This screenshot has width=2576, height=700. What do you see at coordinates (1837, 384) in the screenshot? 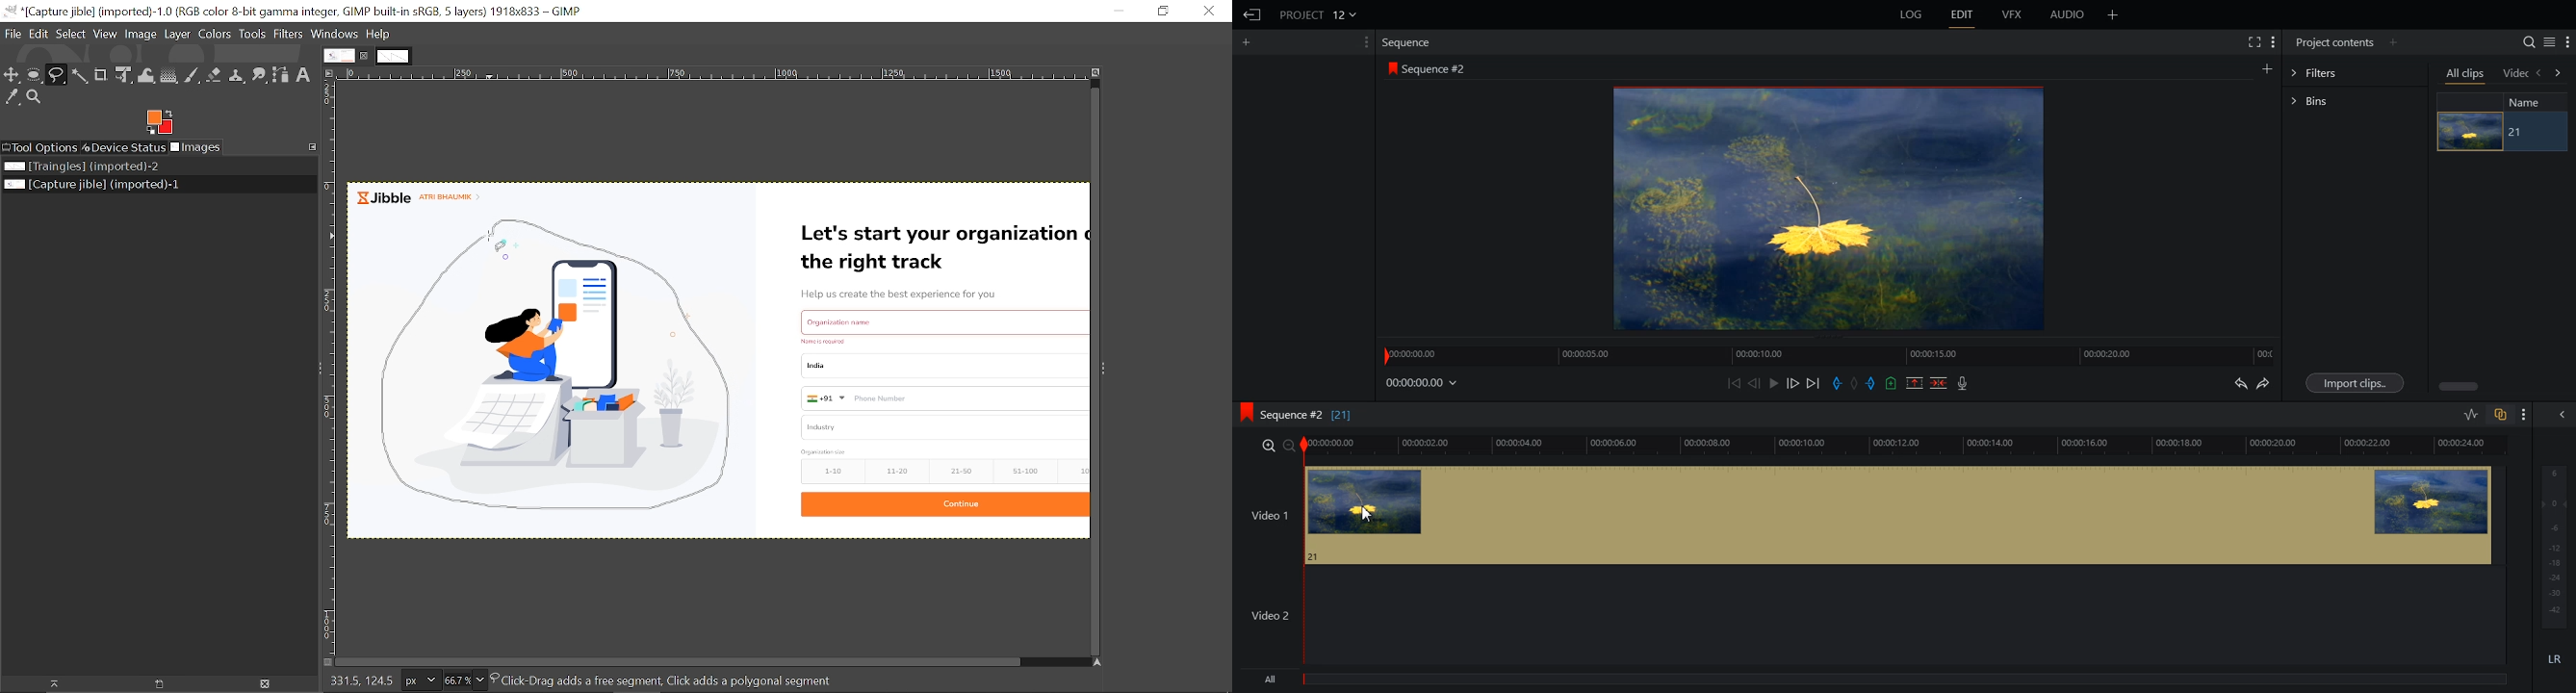
I see `Add in mark in the current video` at bounding box center [1837, 384].